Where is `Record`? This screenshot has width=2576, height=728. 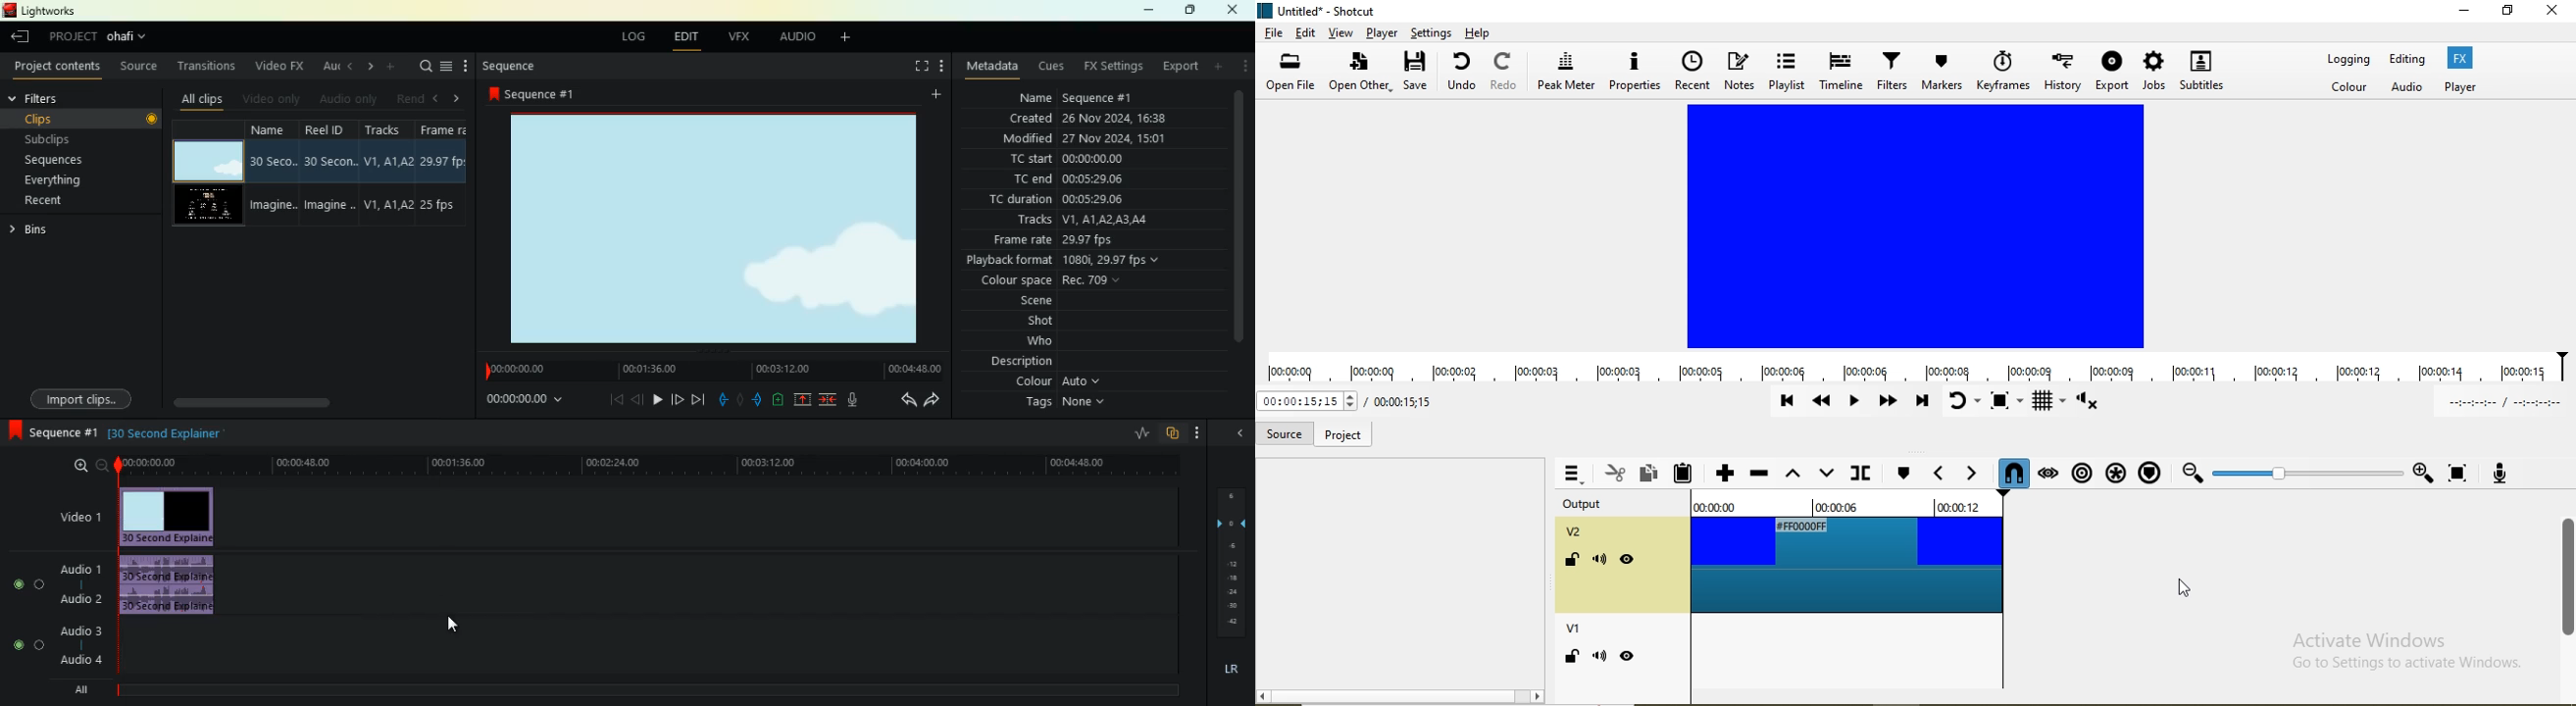 Record is located at coordinates (153, 119).